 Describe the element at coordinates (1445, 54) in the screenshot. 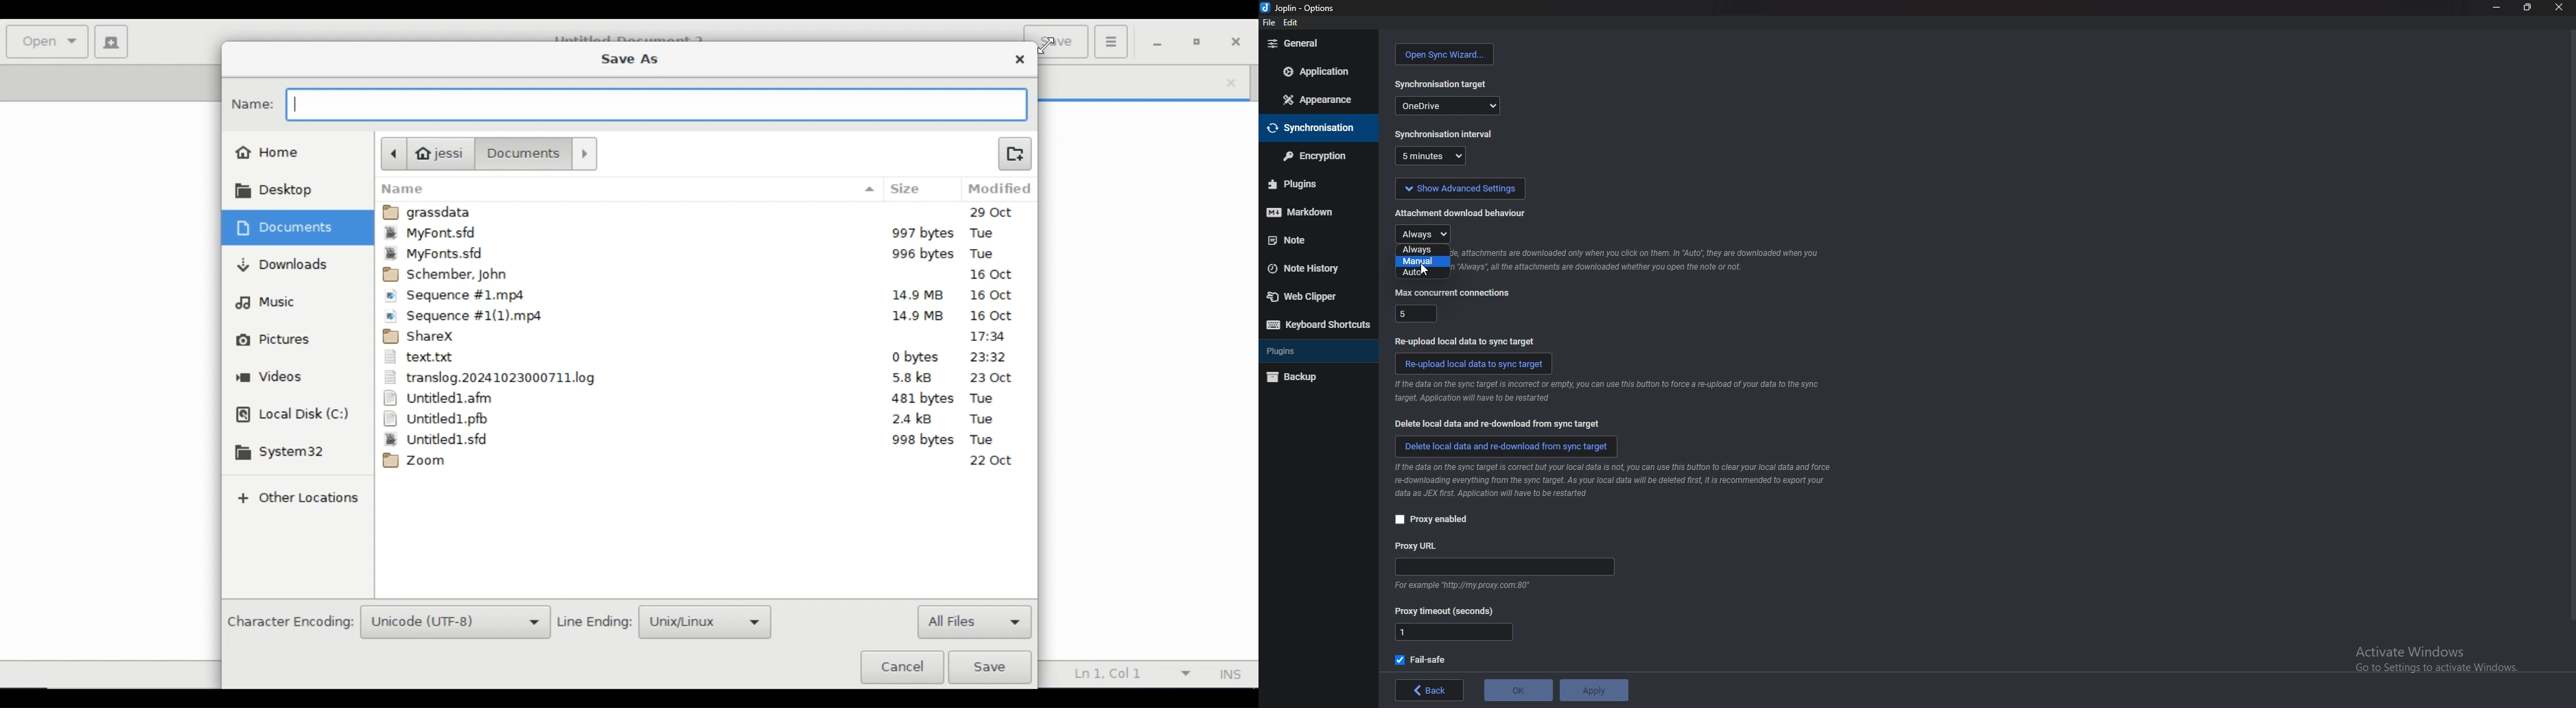

I see `open sync wizard` at that location.